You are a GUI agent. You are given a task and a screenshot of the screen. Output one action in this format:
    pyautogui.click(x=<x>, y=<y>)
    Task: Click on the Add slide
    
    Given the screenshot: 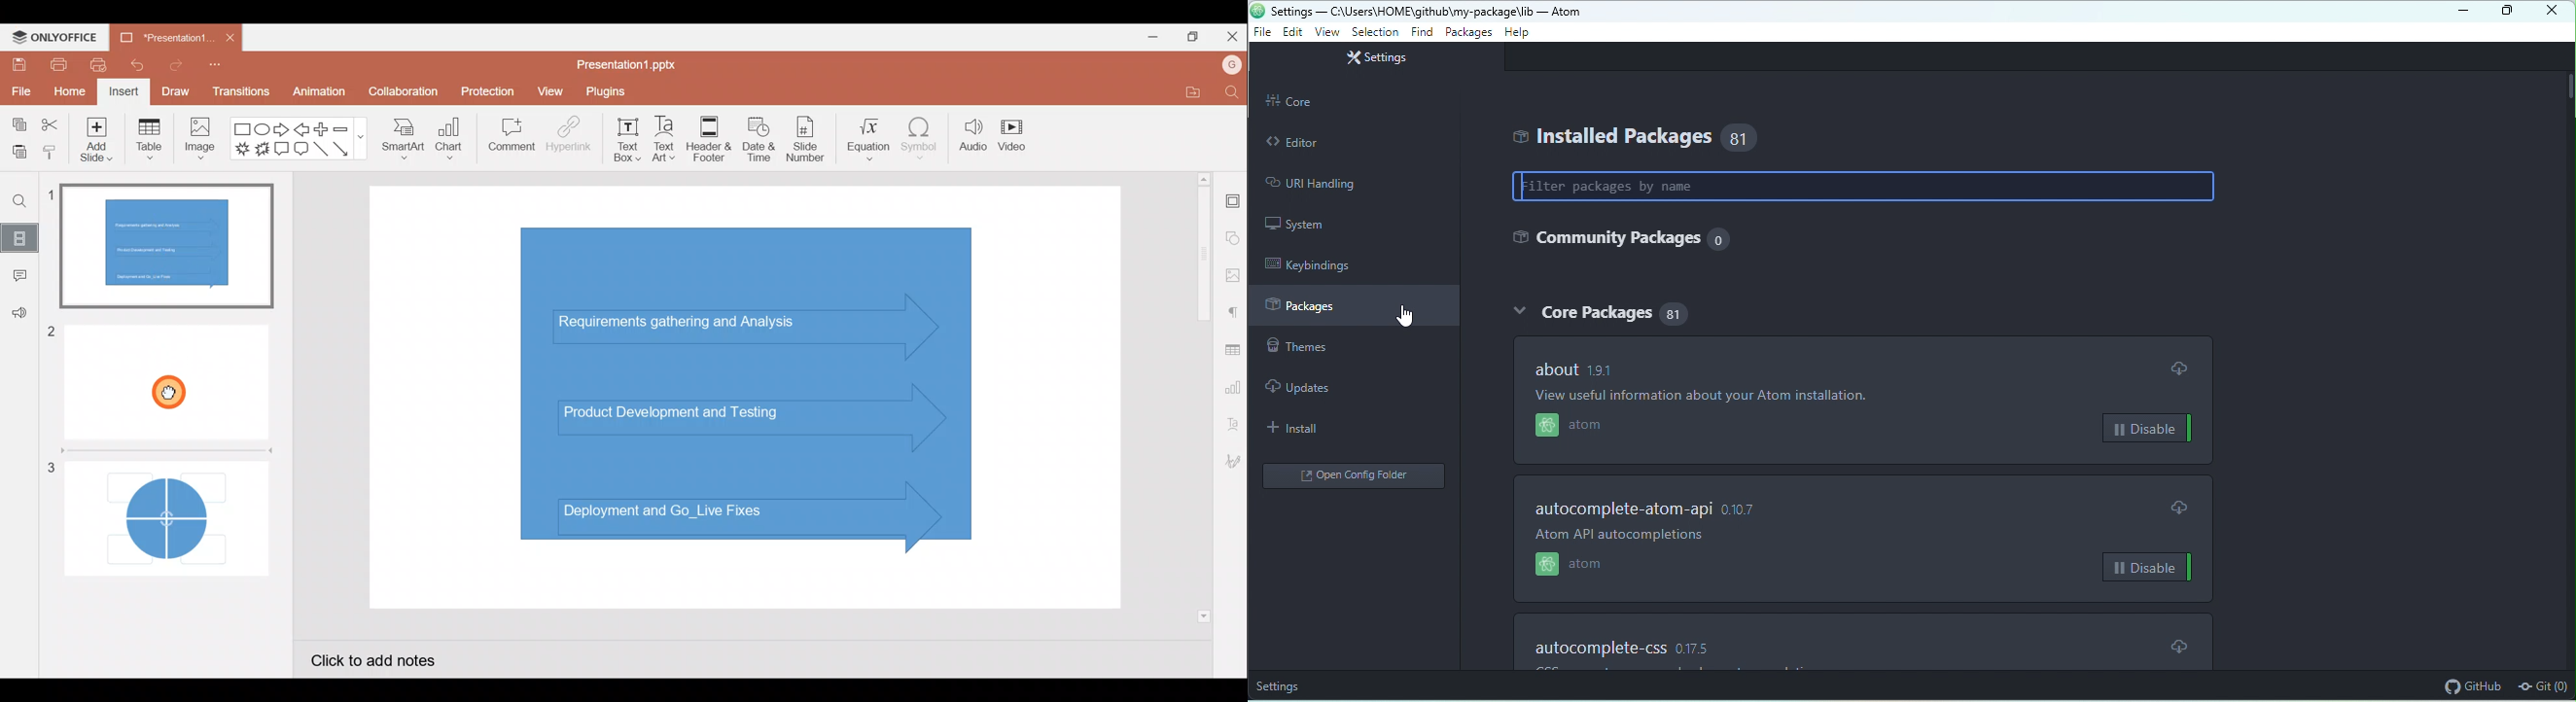 What is the action you would take?
    pyautogui.click(x=94, y=142)
    